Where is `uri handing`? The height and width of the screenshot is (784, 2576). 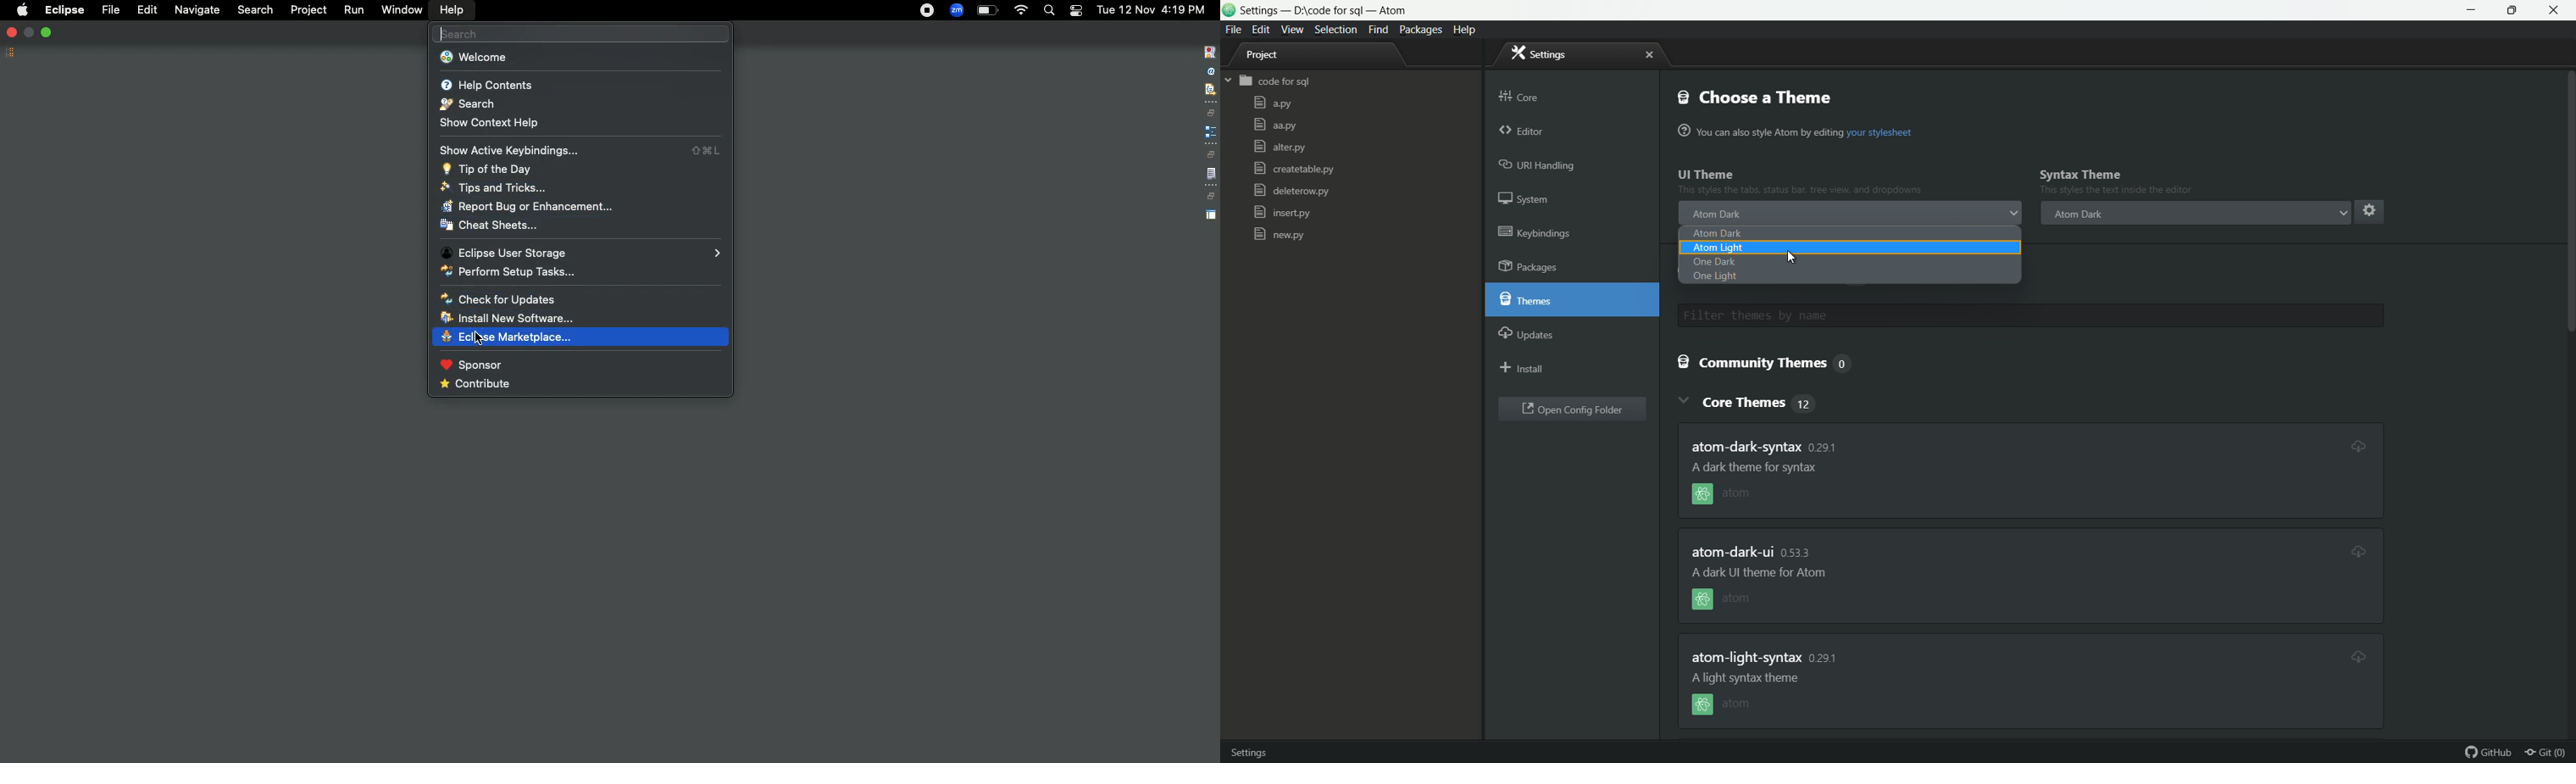
uri handing is located at coordinates (1539, 166).